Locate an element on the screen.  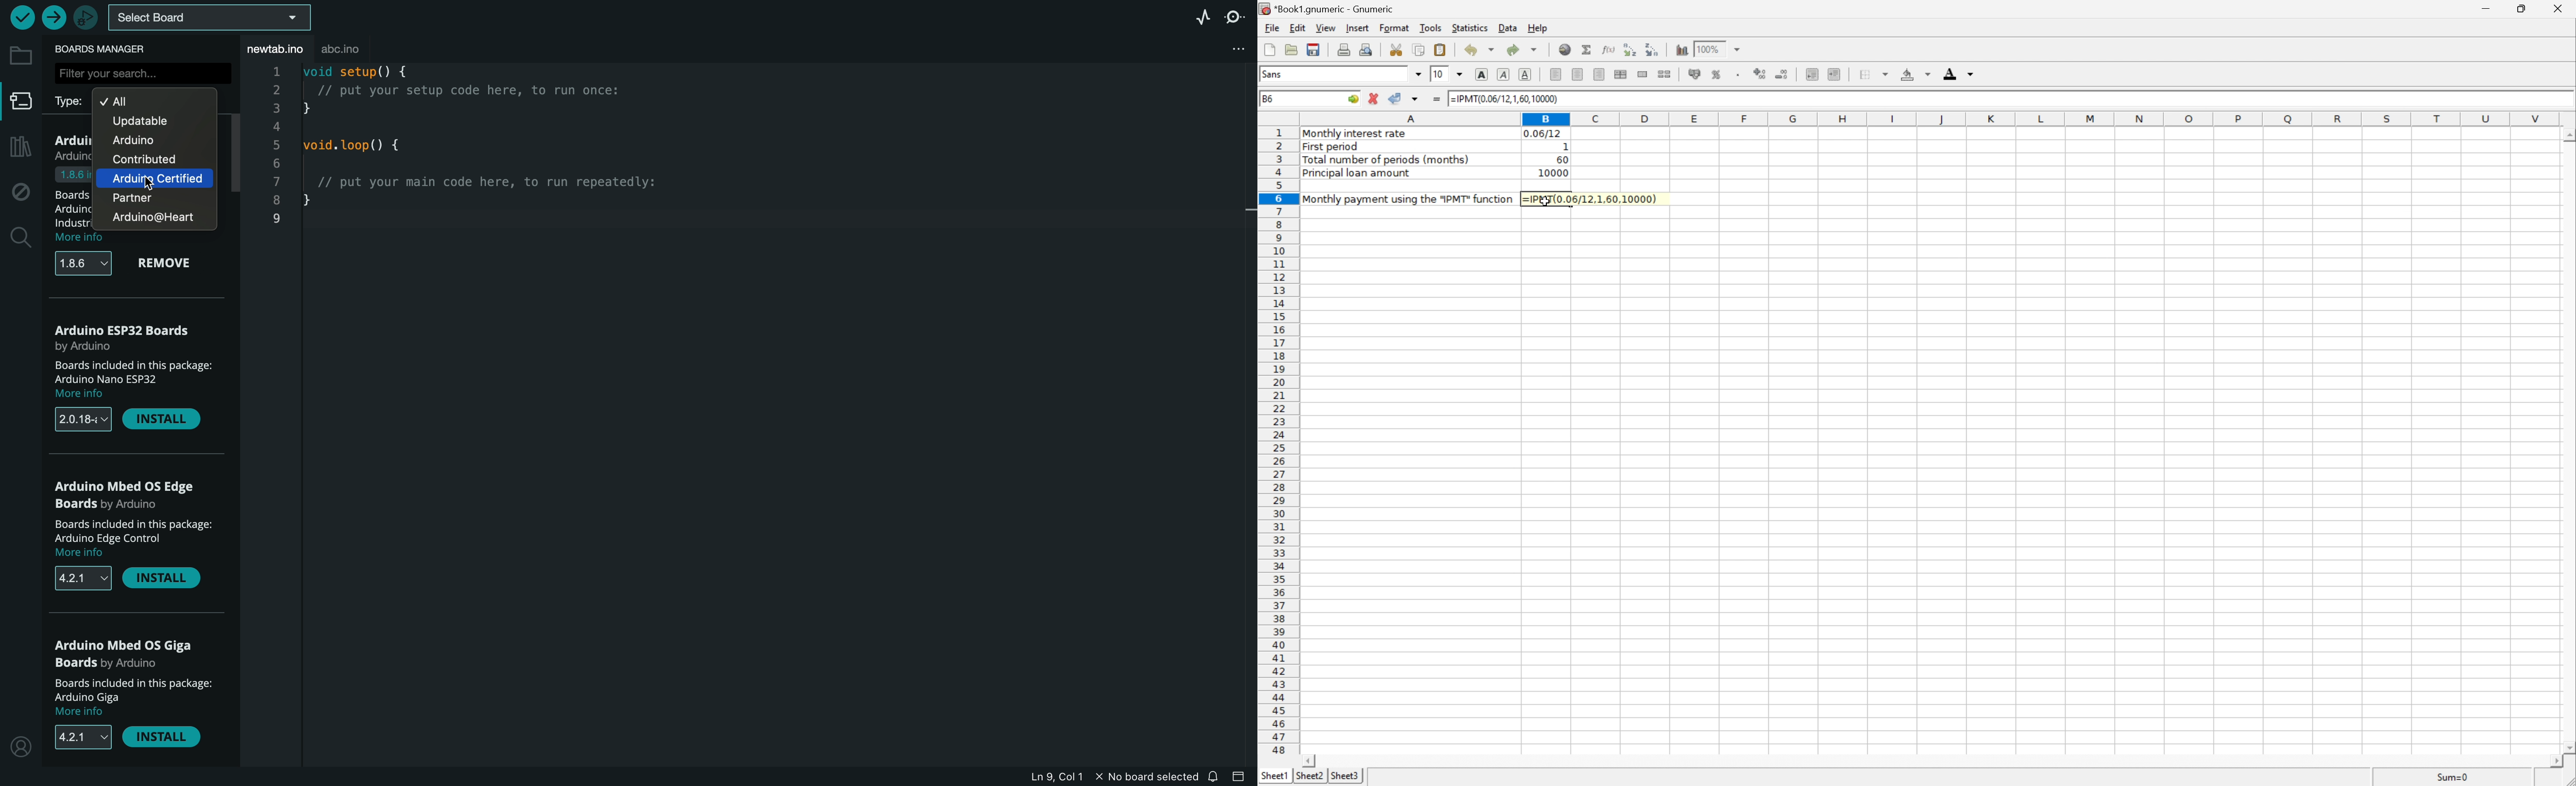
ESP32 Boards is located at coordinates (125, 335).